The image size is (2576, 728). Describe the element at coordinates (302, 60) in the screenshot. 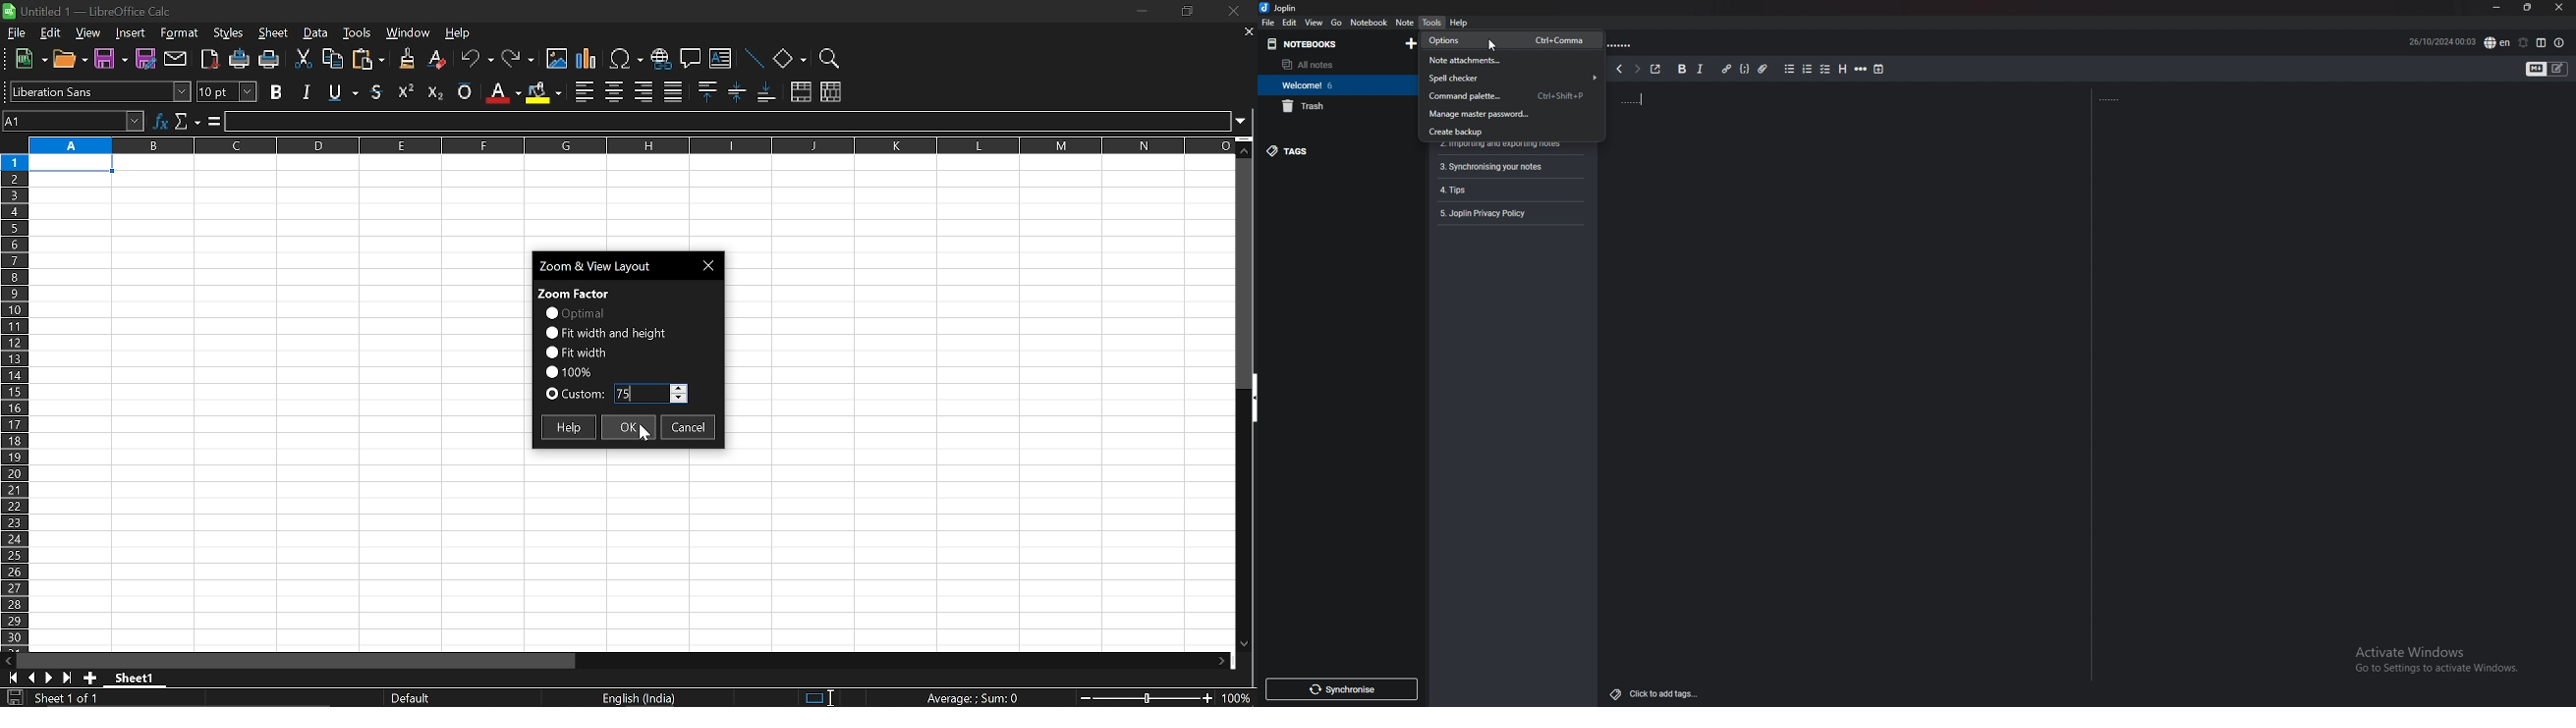

I see `cut` at that location.